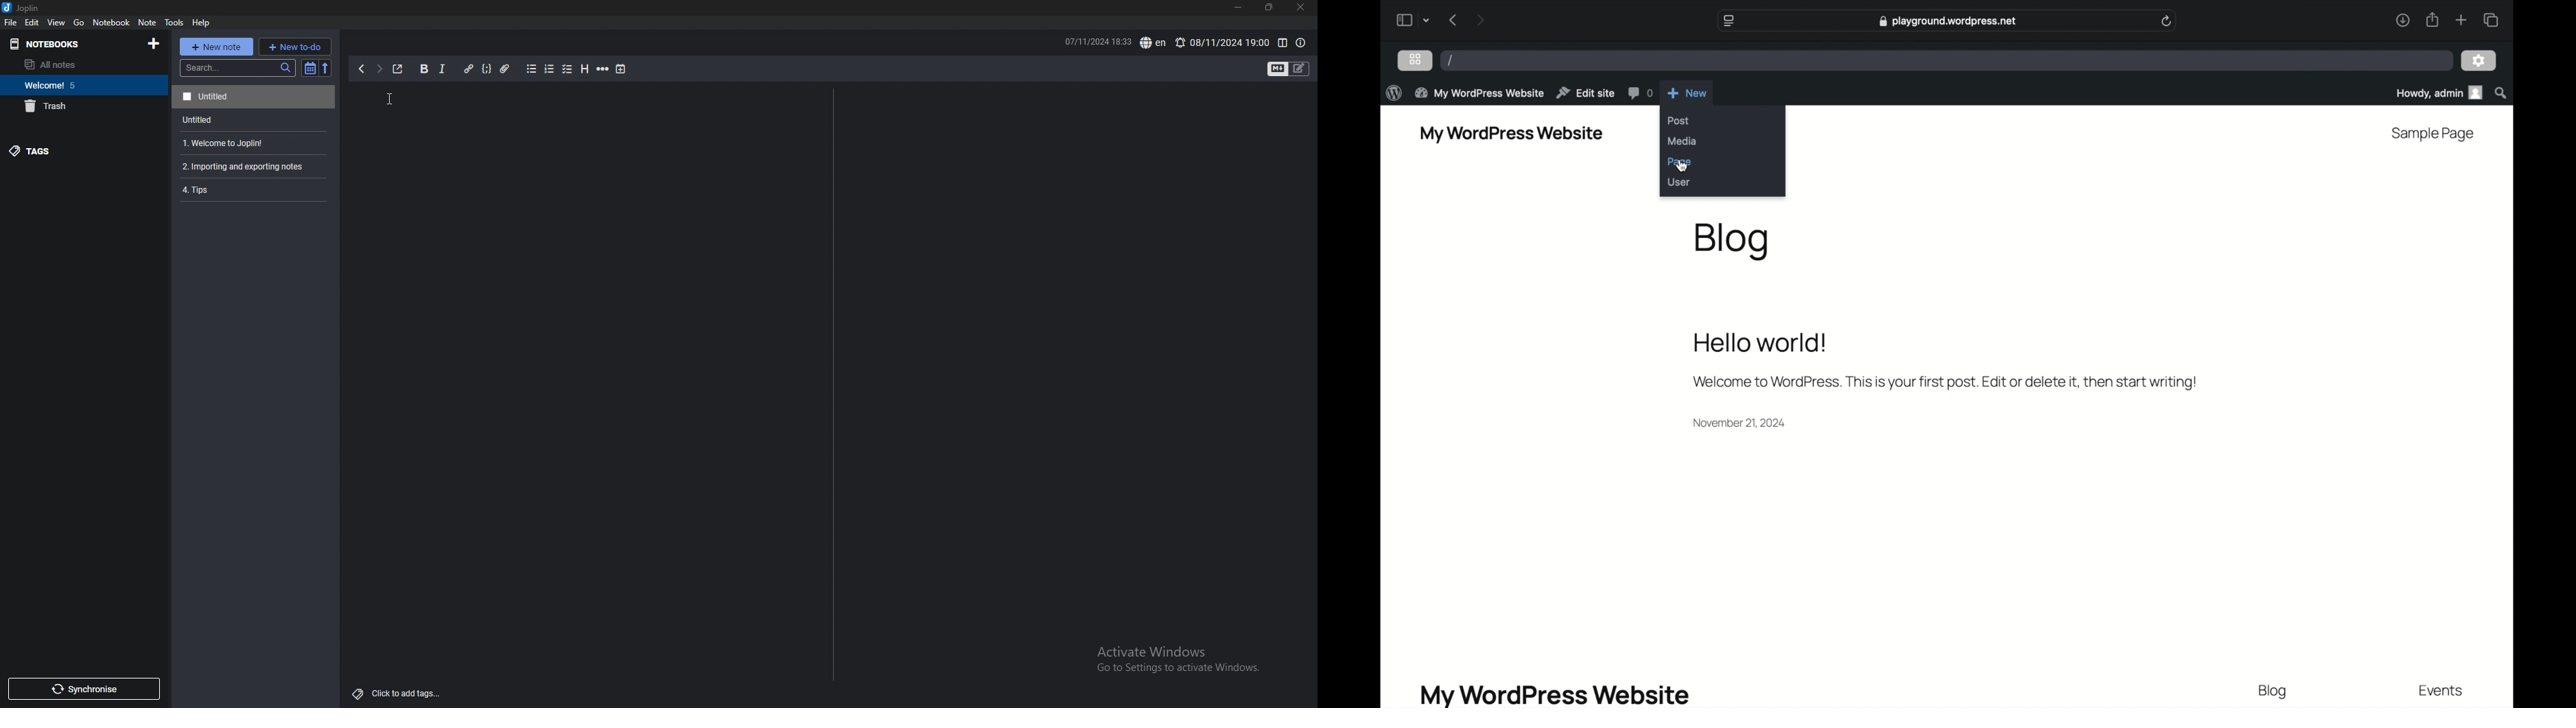 This screenshot has height=728, width=2576. Describe the element at coordinates (11, 23) in the screenshot. I see `file` at that location.